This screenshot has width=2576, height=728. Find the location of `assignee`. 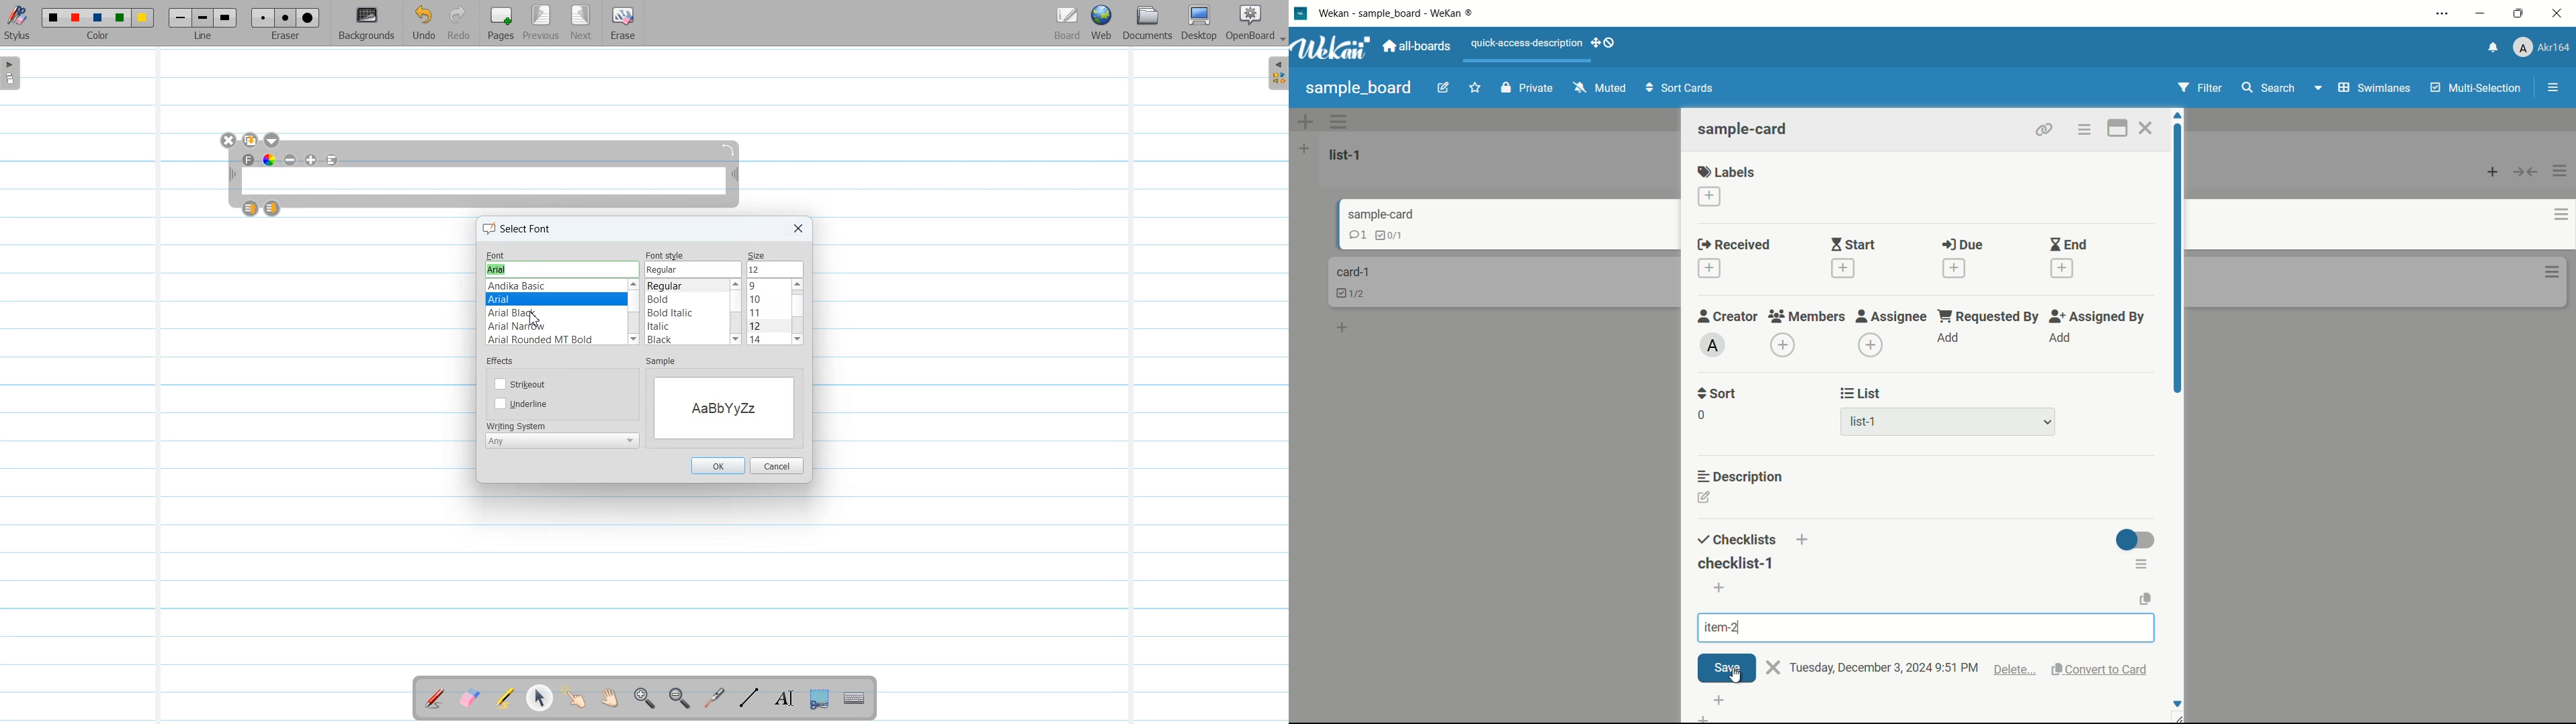

assignee is located at coordinates (1893, 316).